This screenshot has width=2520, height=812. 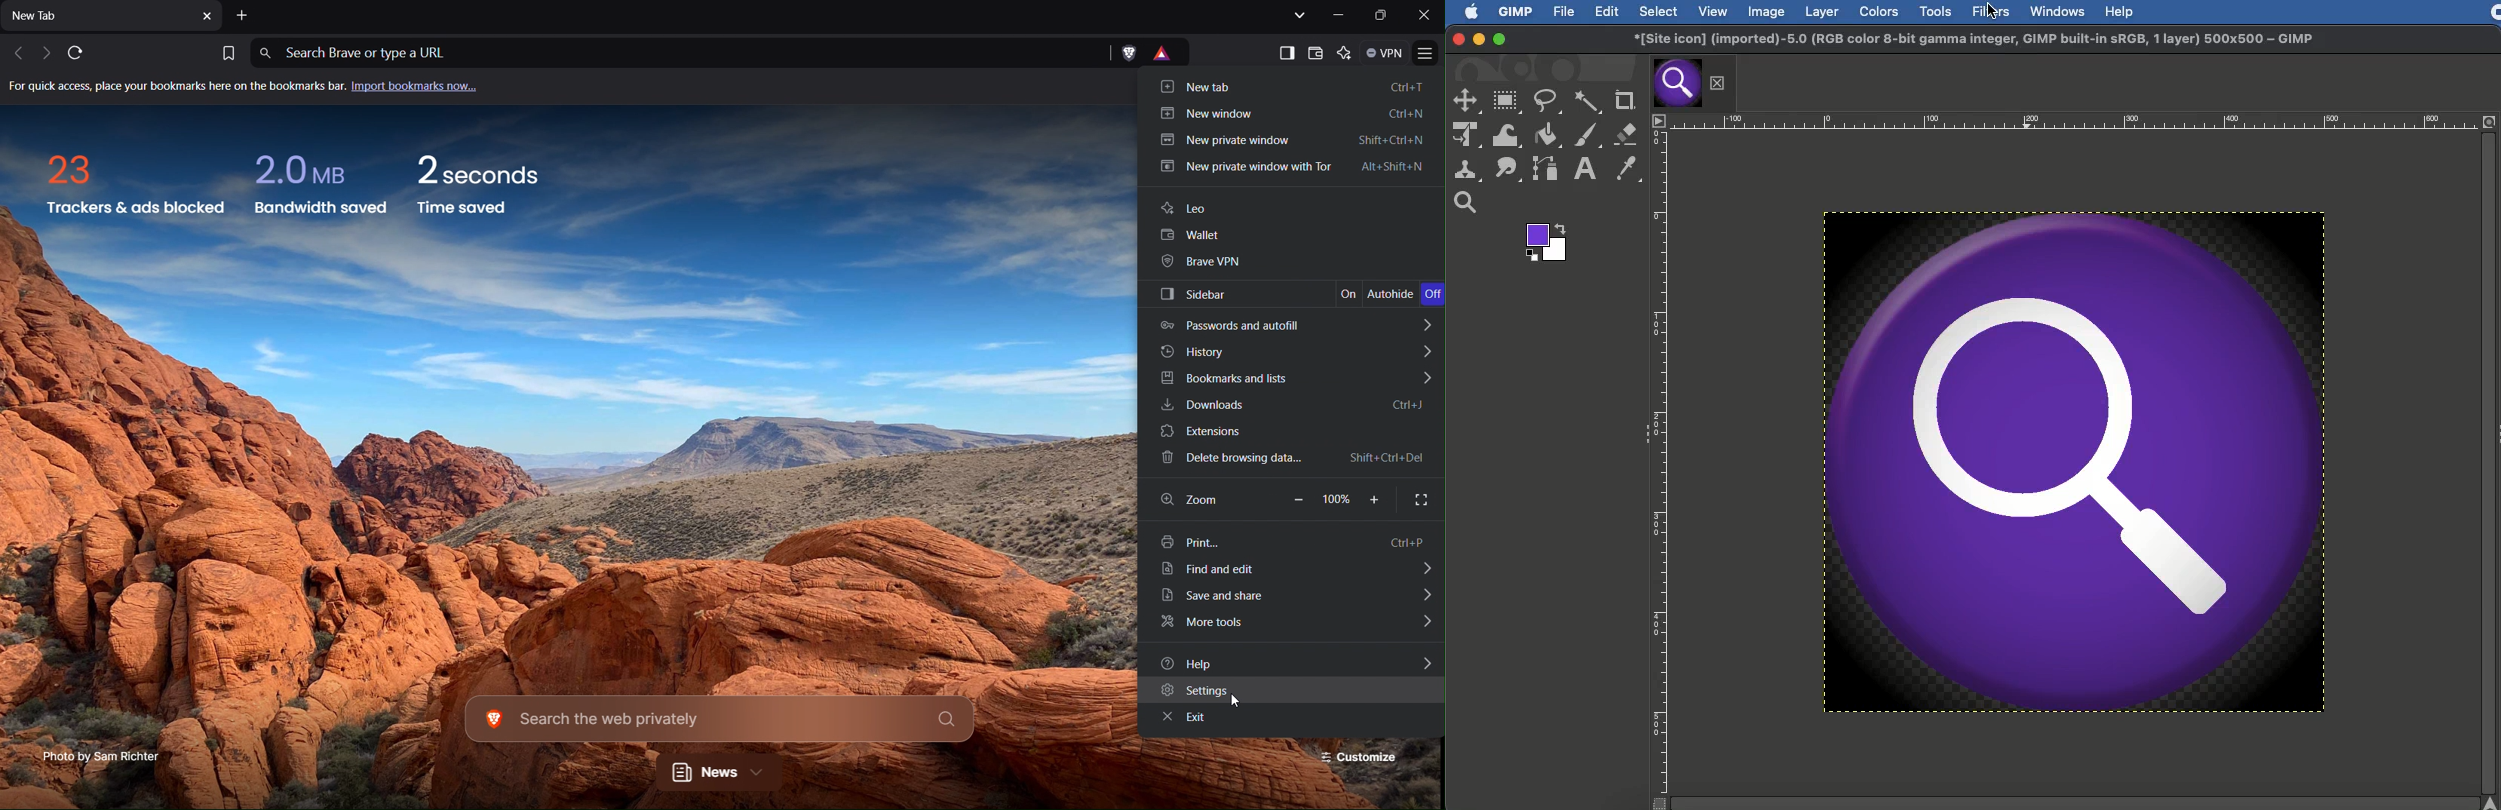 What do you see at coordinates (719, 717) in the screenshot?
I see `Search the web privately` at bounding box center [719, 717].